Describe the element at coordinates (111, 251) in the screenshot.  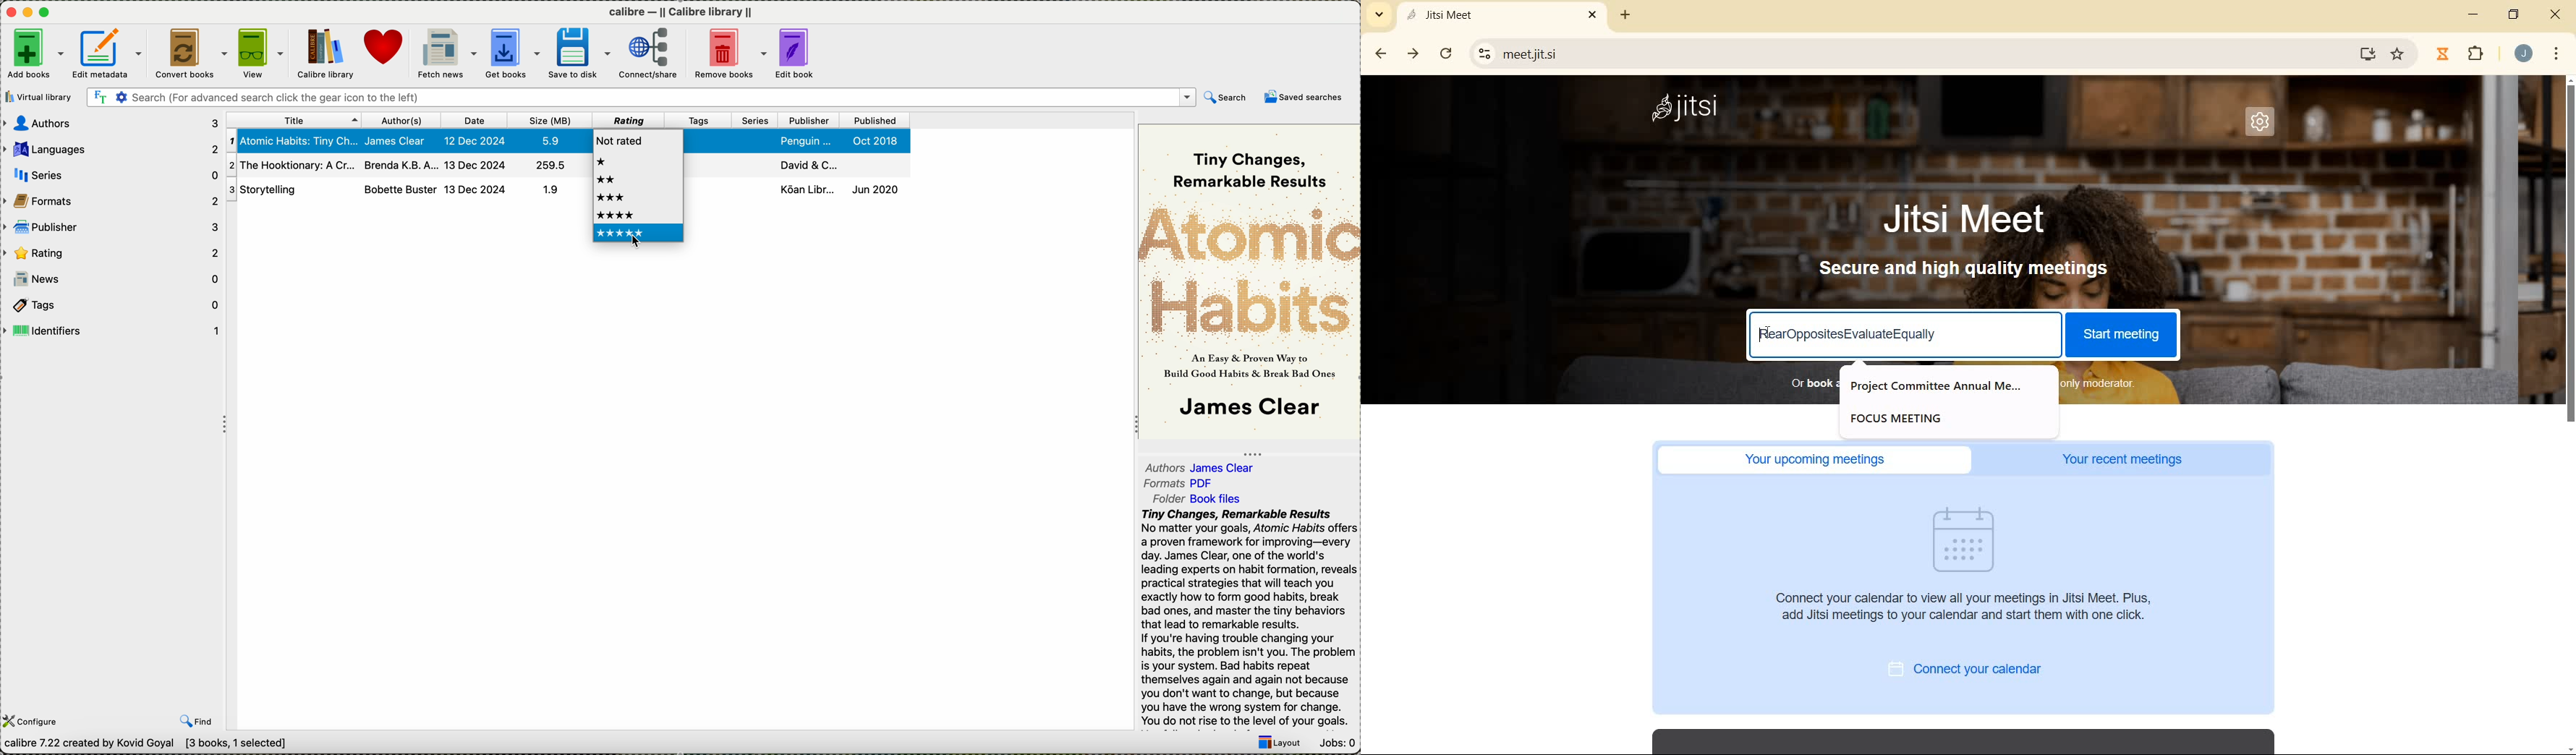
I see `rating` at that location.